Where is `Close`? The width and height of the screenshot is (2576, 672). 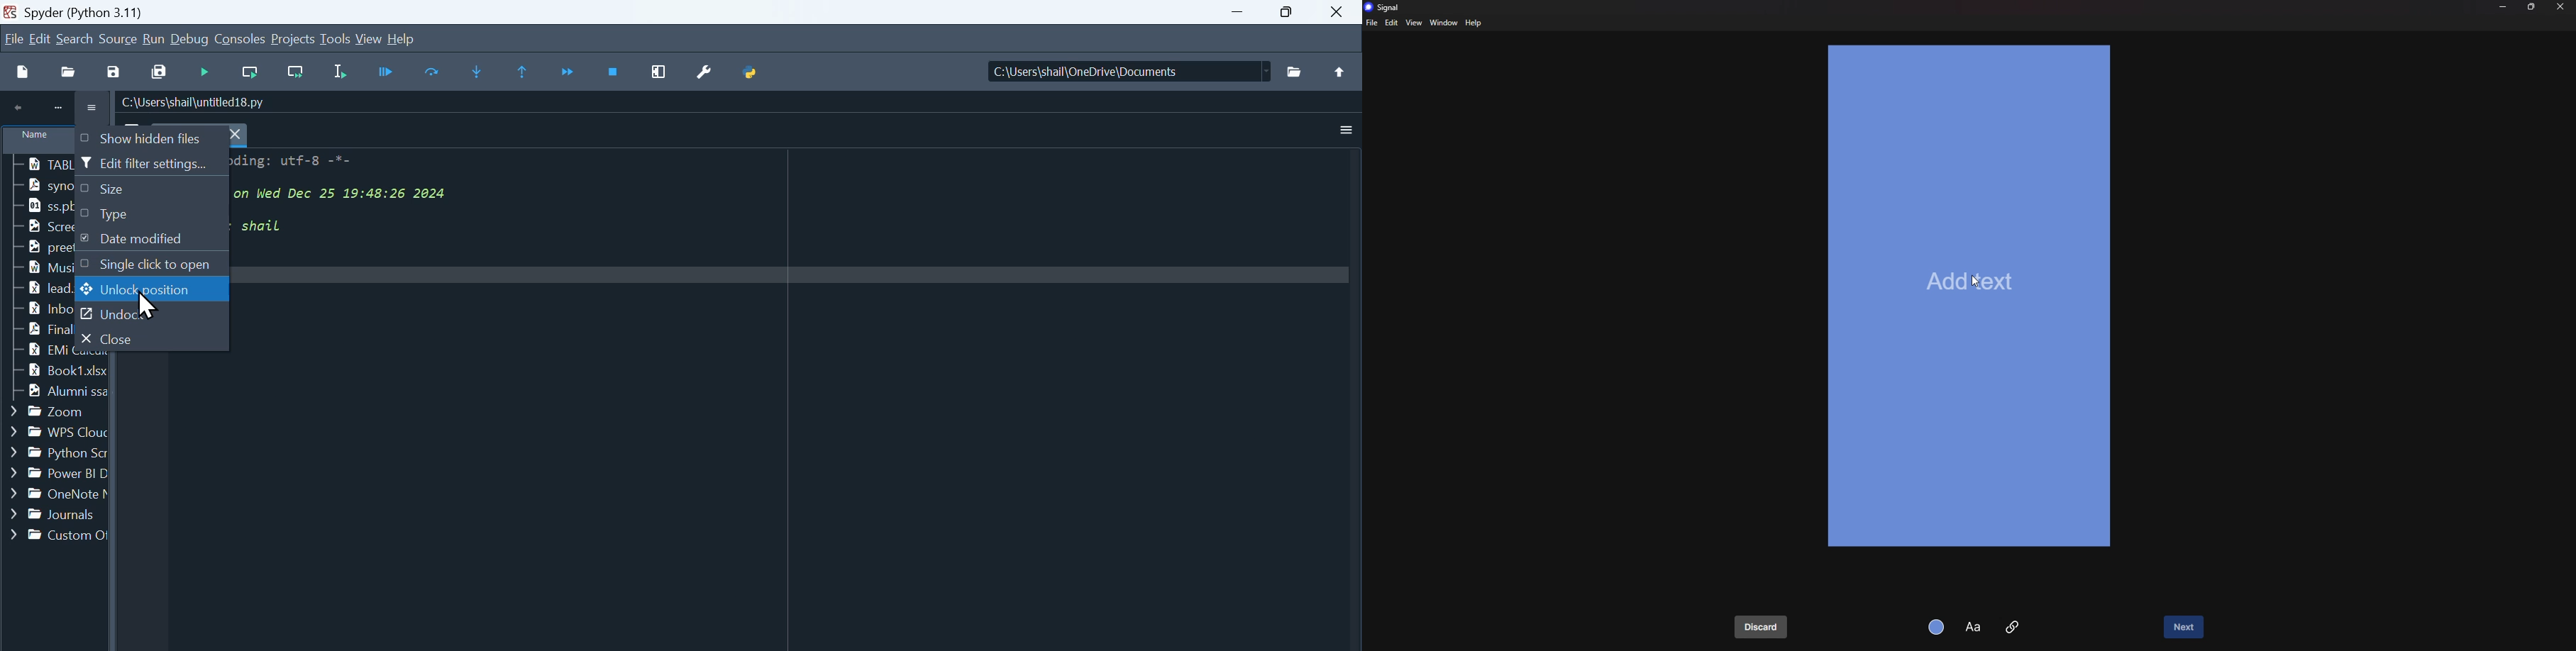
Close is located at coordinates (1342, 11).